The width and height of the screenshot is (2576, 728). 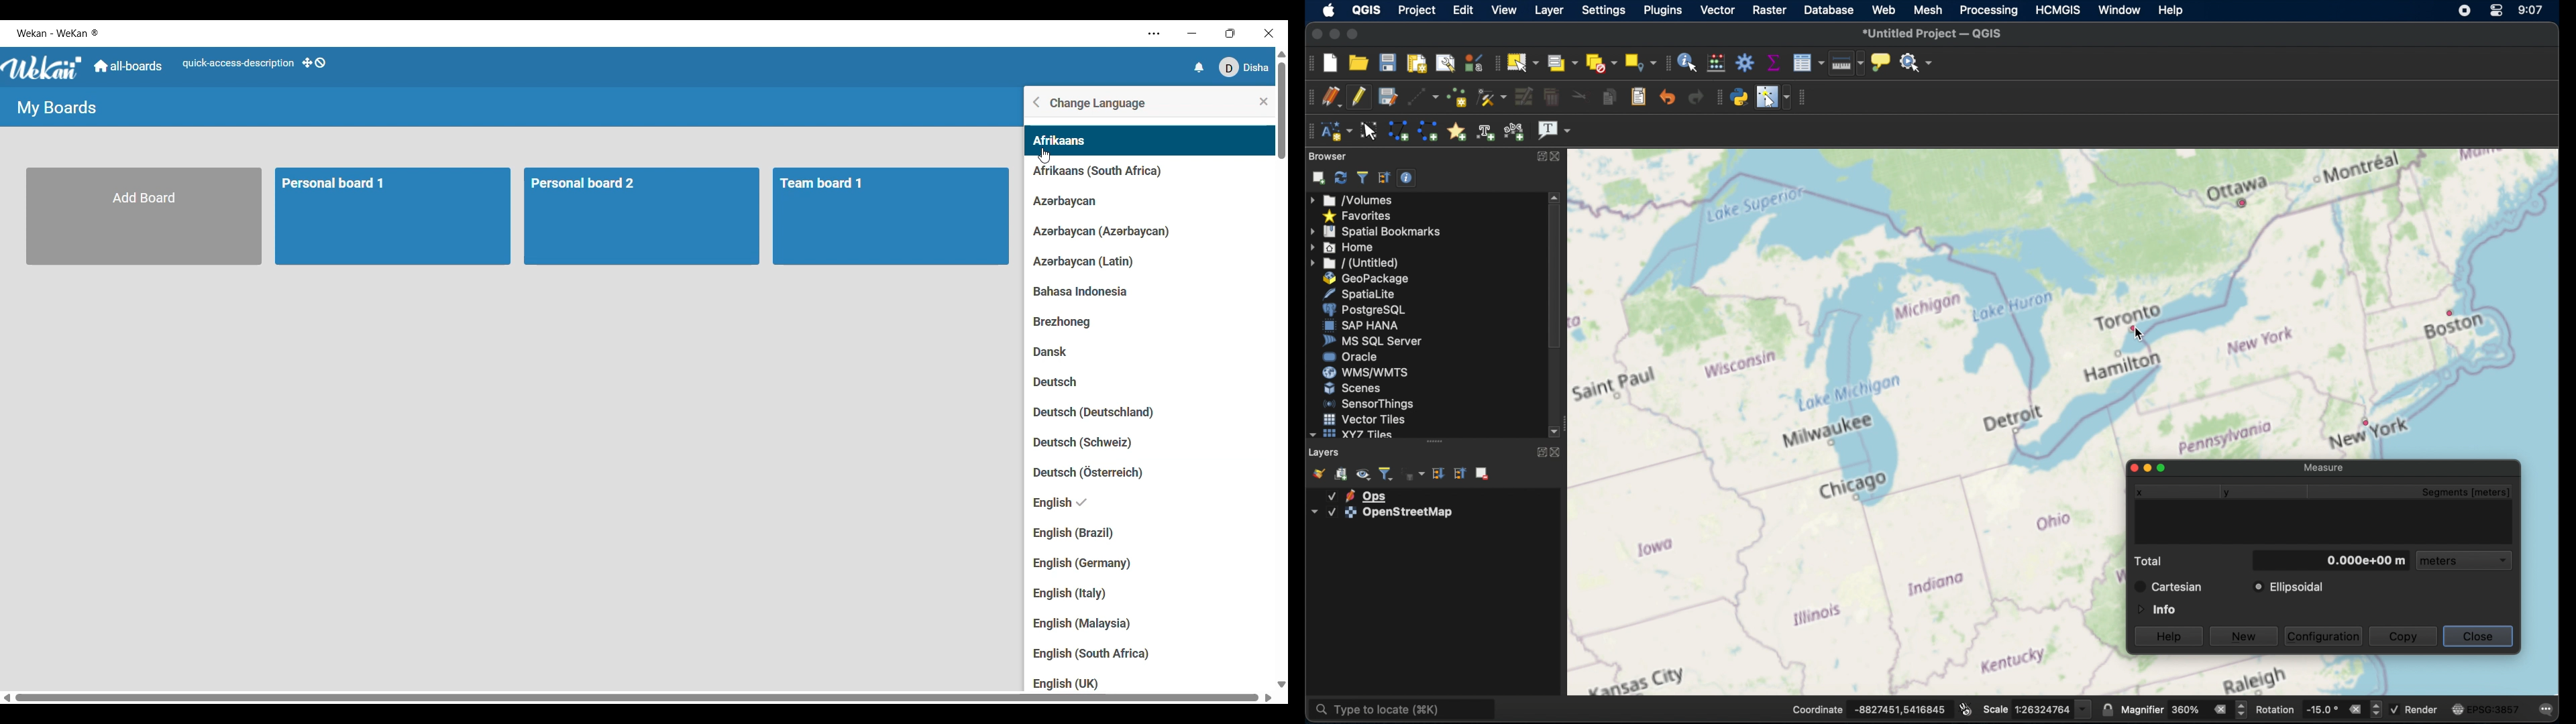 I want to click on Software logo, so click(x=43, y=68).